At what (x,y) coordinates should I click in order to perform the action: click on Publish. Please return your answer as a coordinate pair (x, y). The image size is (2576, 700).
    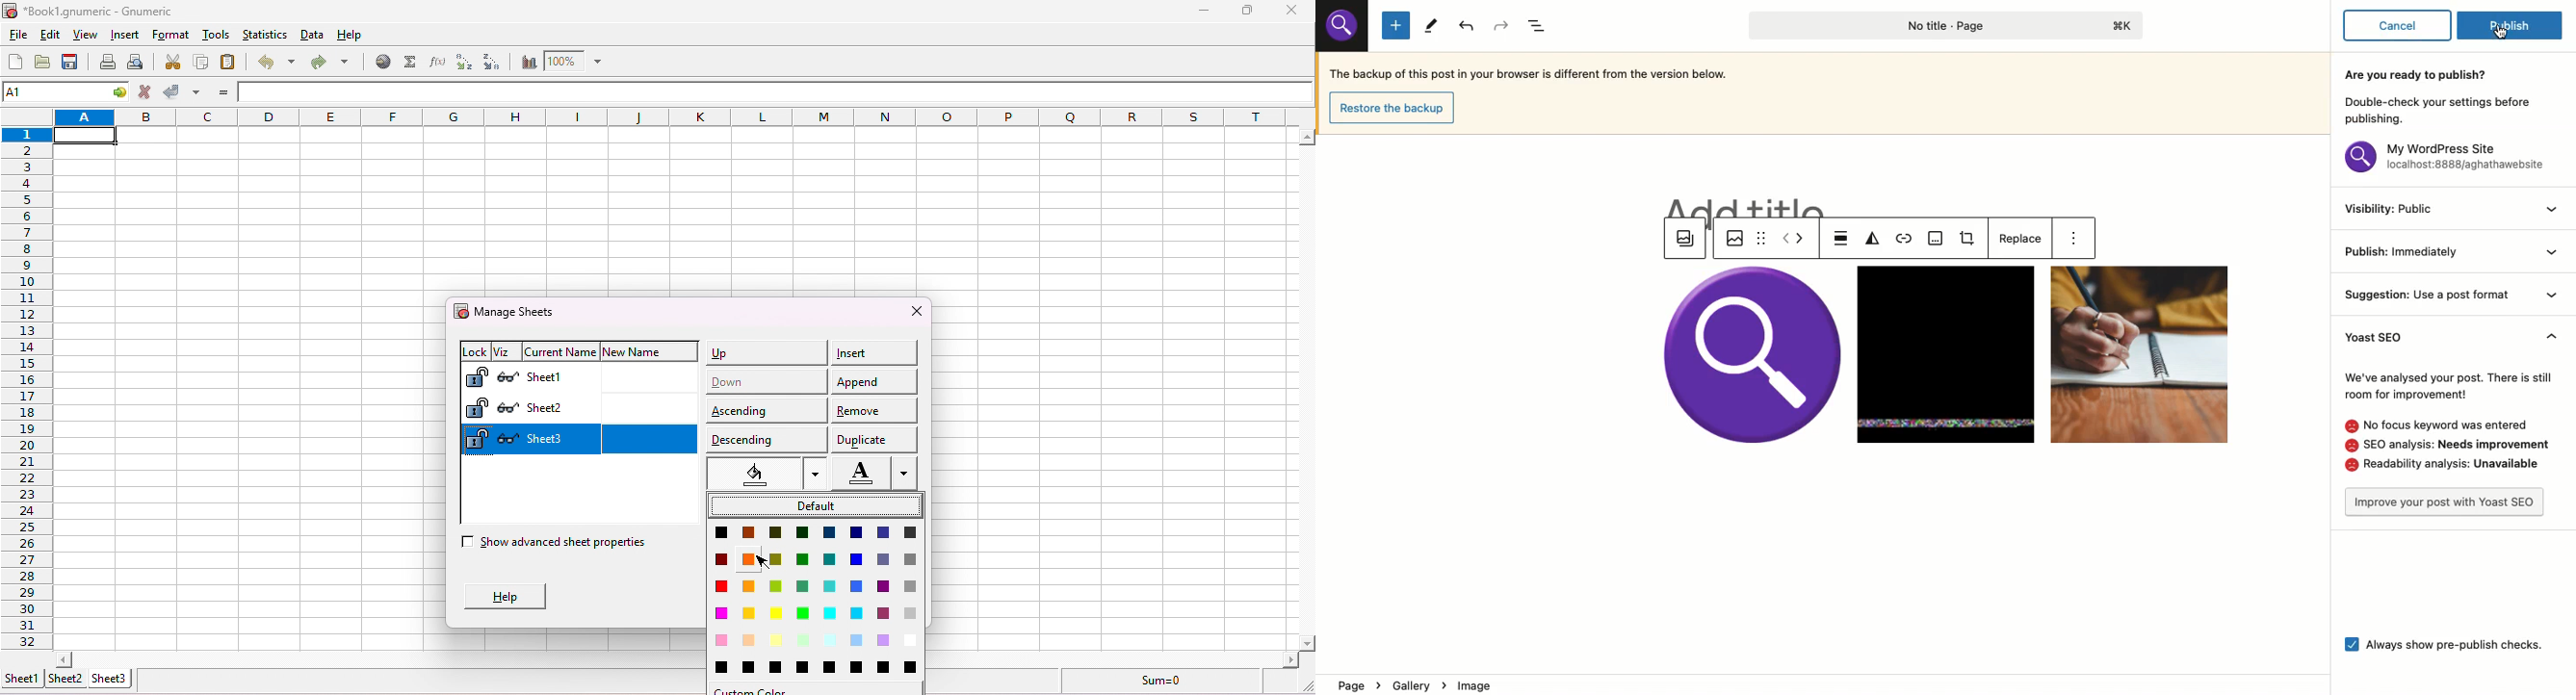
    Looking at the image, I should click on (2405, 251).